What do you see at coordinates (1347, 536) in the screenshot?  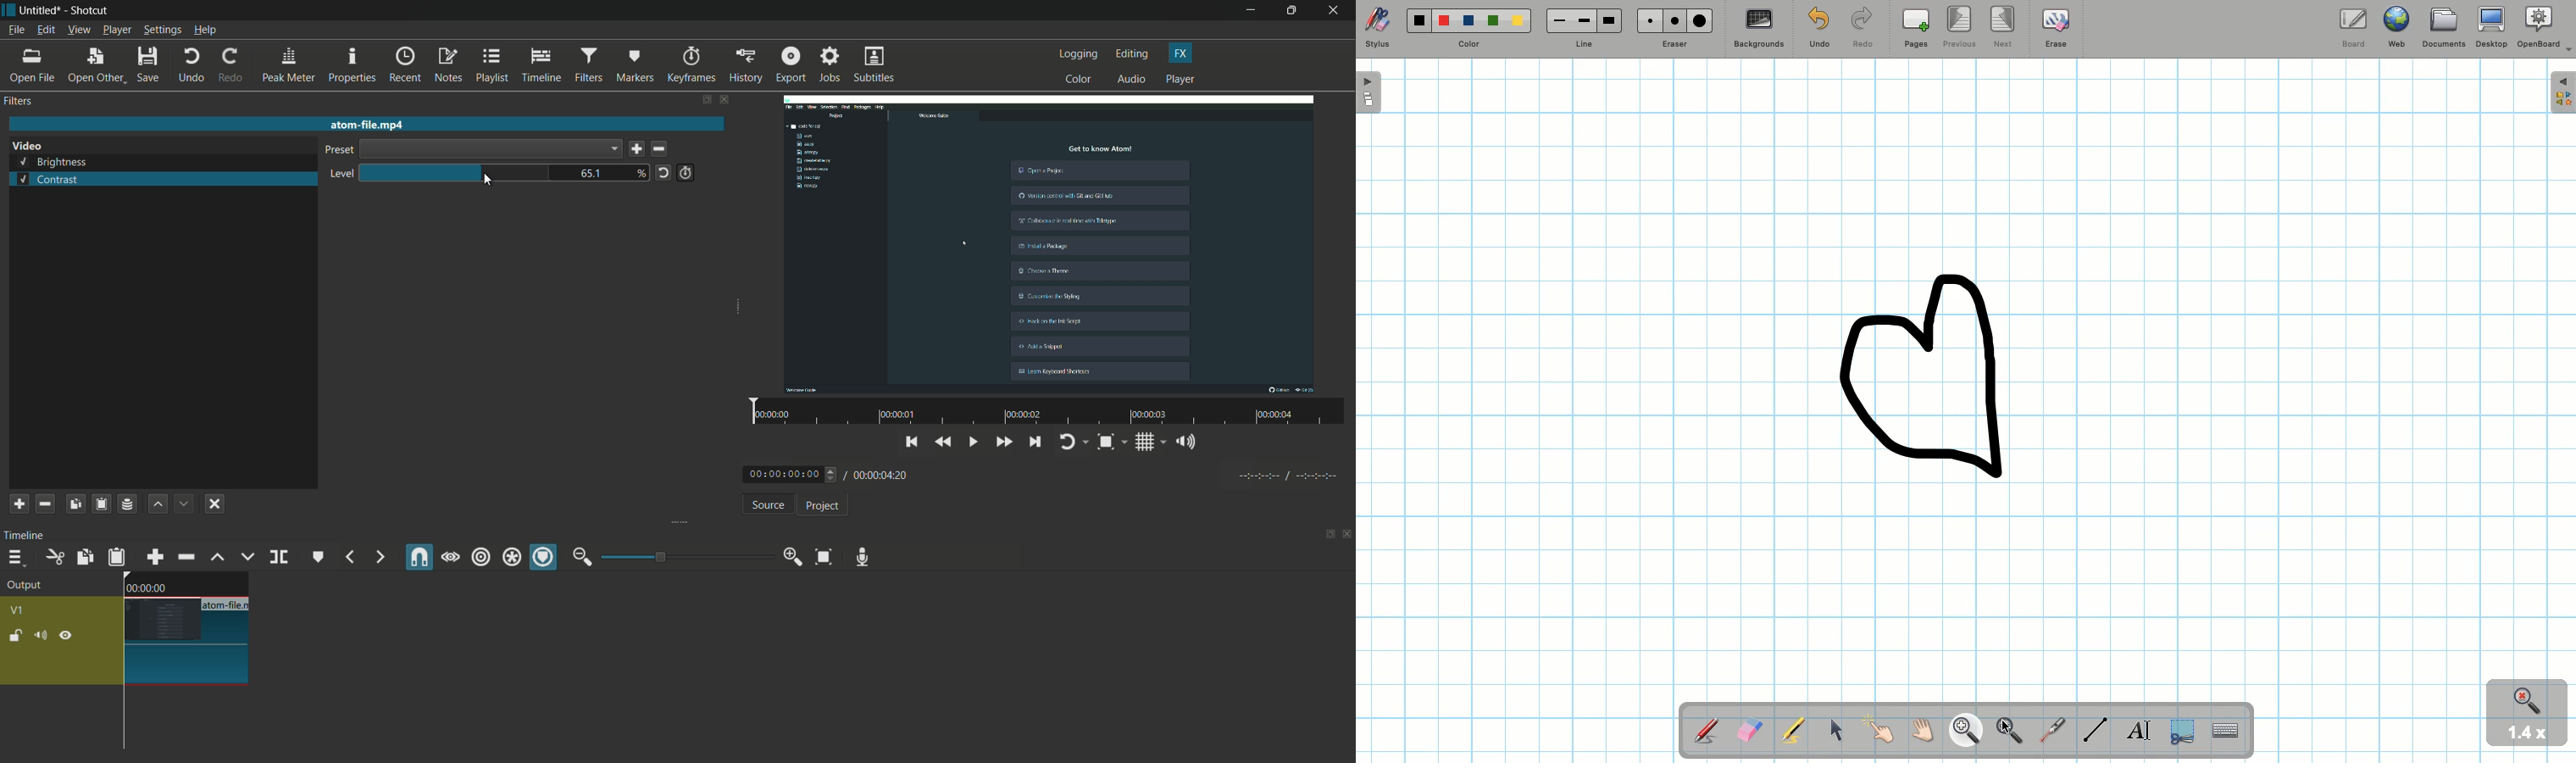 I see `close panel` at bounding box center [1347, 536].